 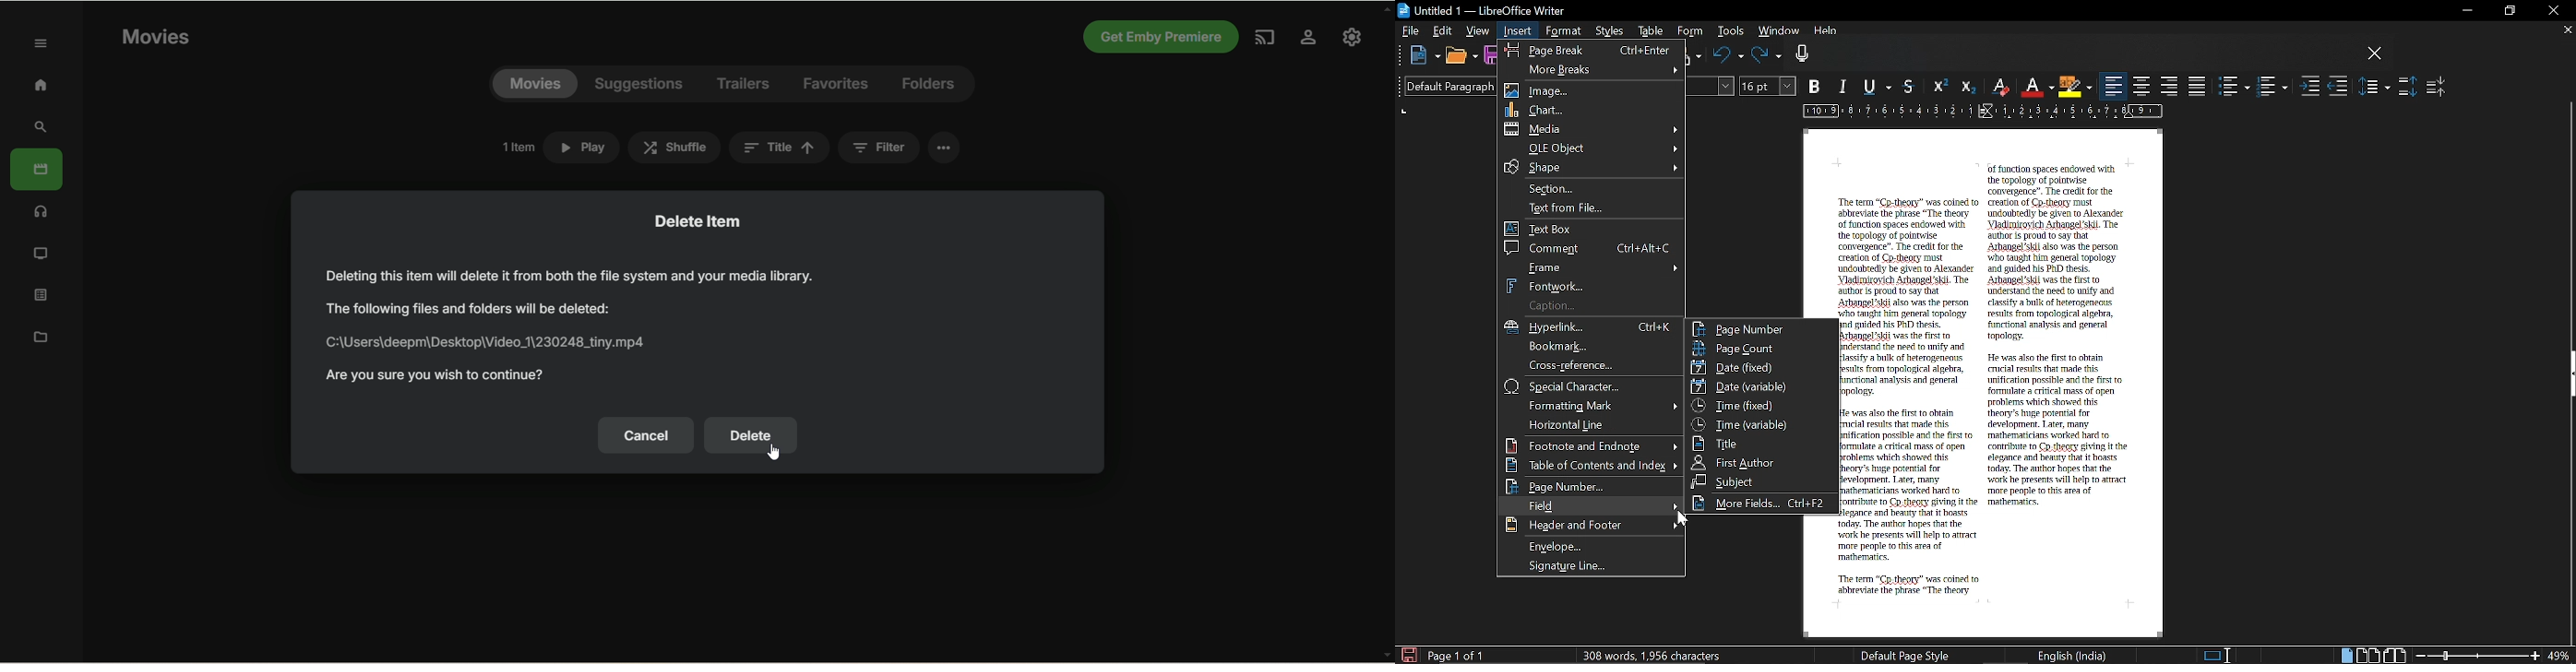 I want to click on Fontwork, so click(x=1593, y=285).